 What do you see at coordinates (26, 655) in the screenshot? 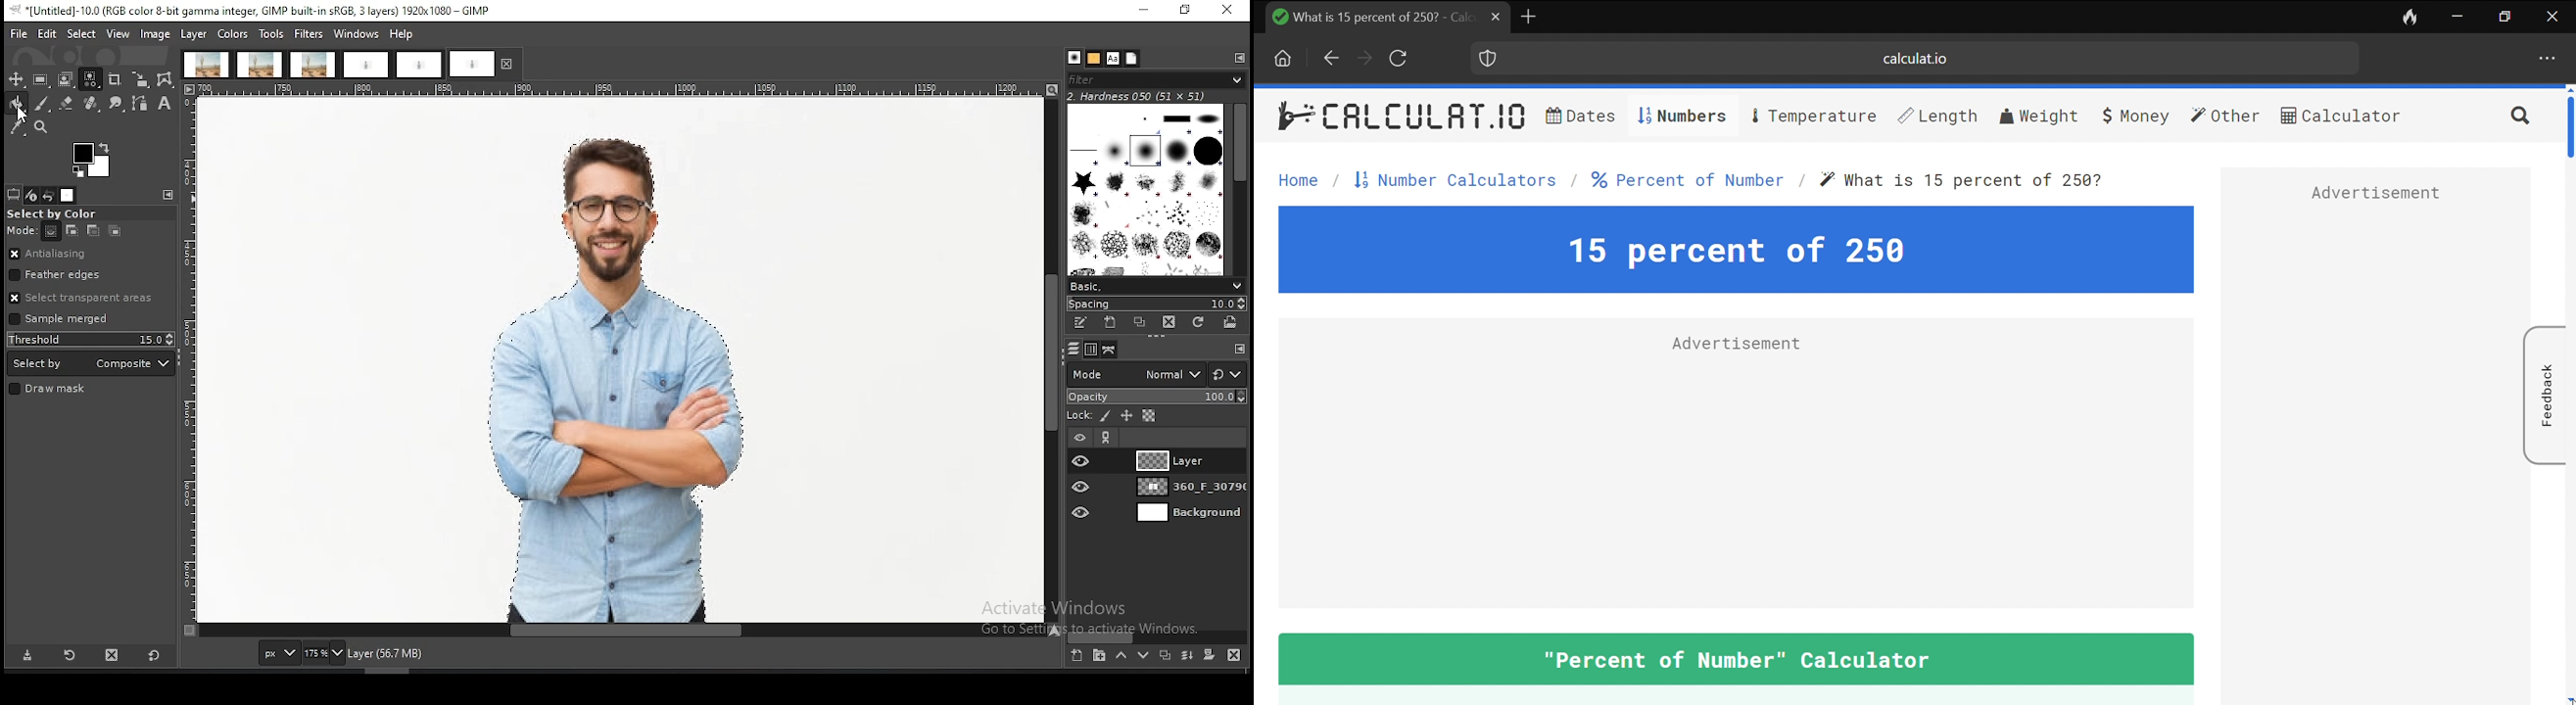
I see `save tool preset` at bounding box center [26, 655].